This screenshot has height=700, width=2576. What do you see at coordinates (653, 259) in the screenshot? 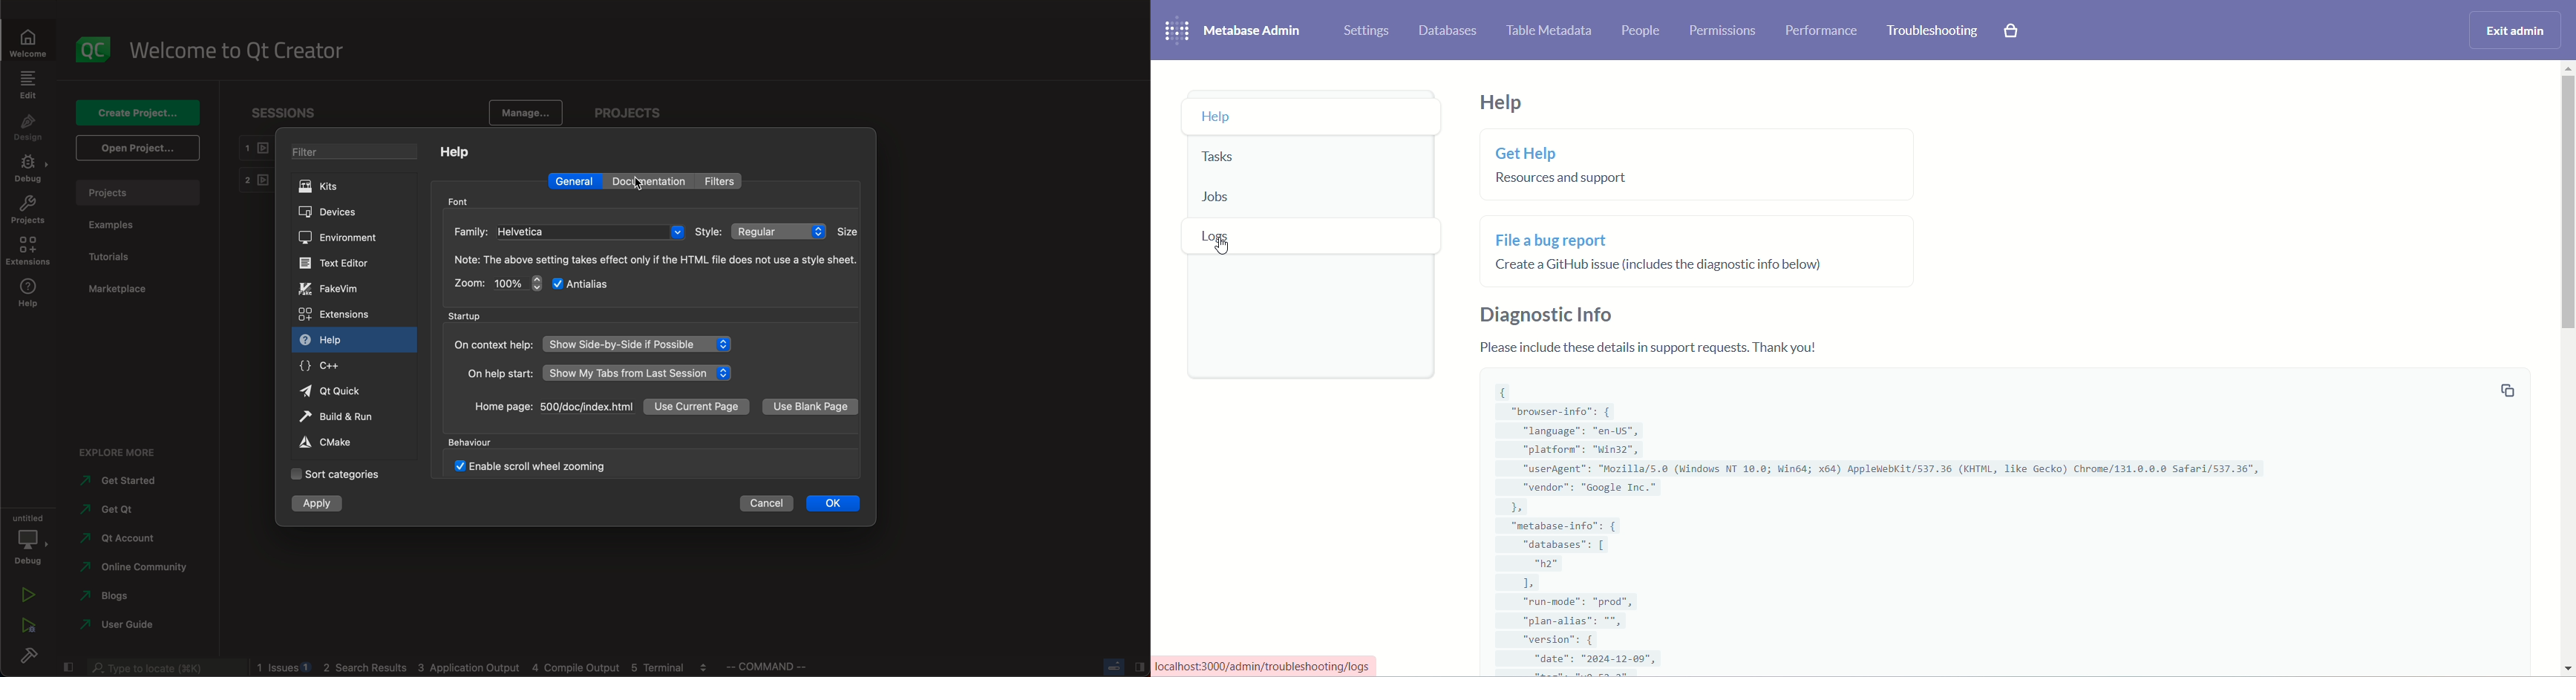
I see `note` at bounding box center [653, 259].